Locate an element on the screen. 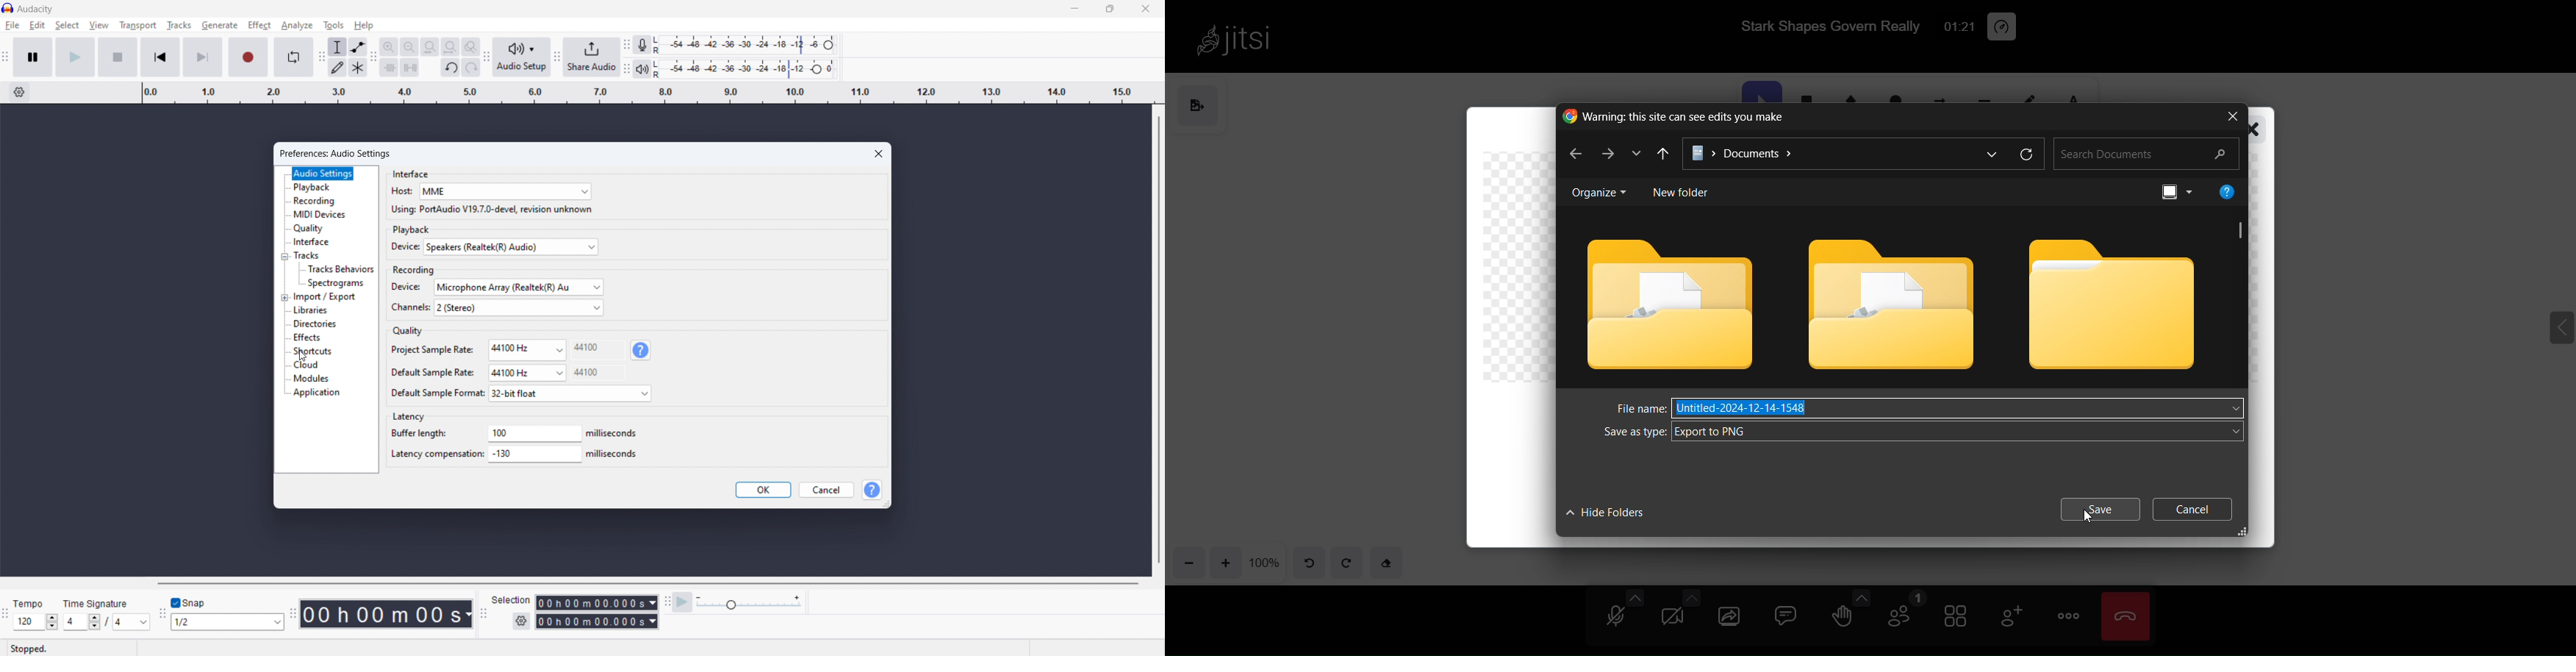 The width and height of the screenshot is (2576, 672). import/export is located at coordinates (325, 298).